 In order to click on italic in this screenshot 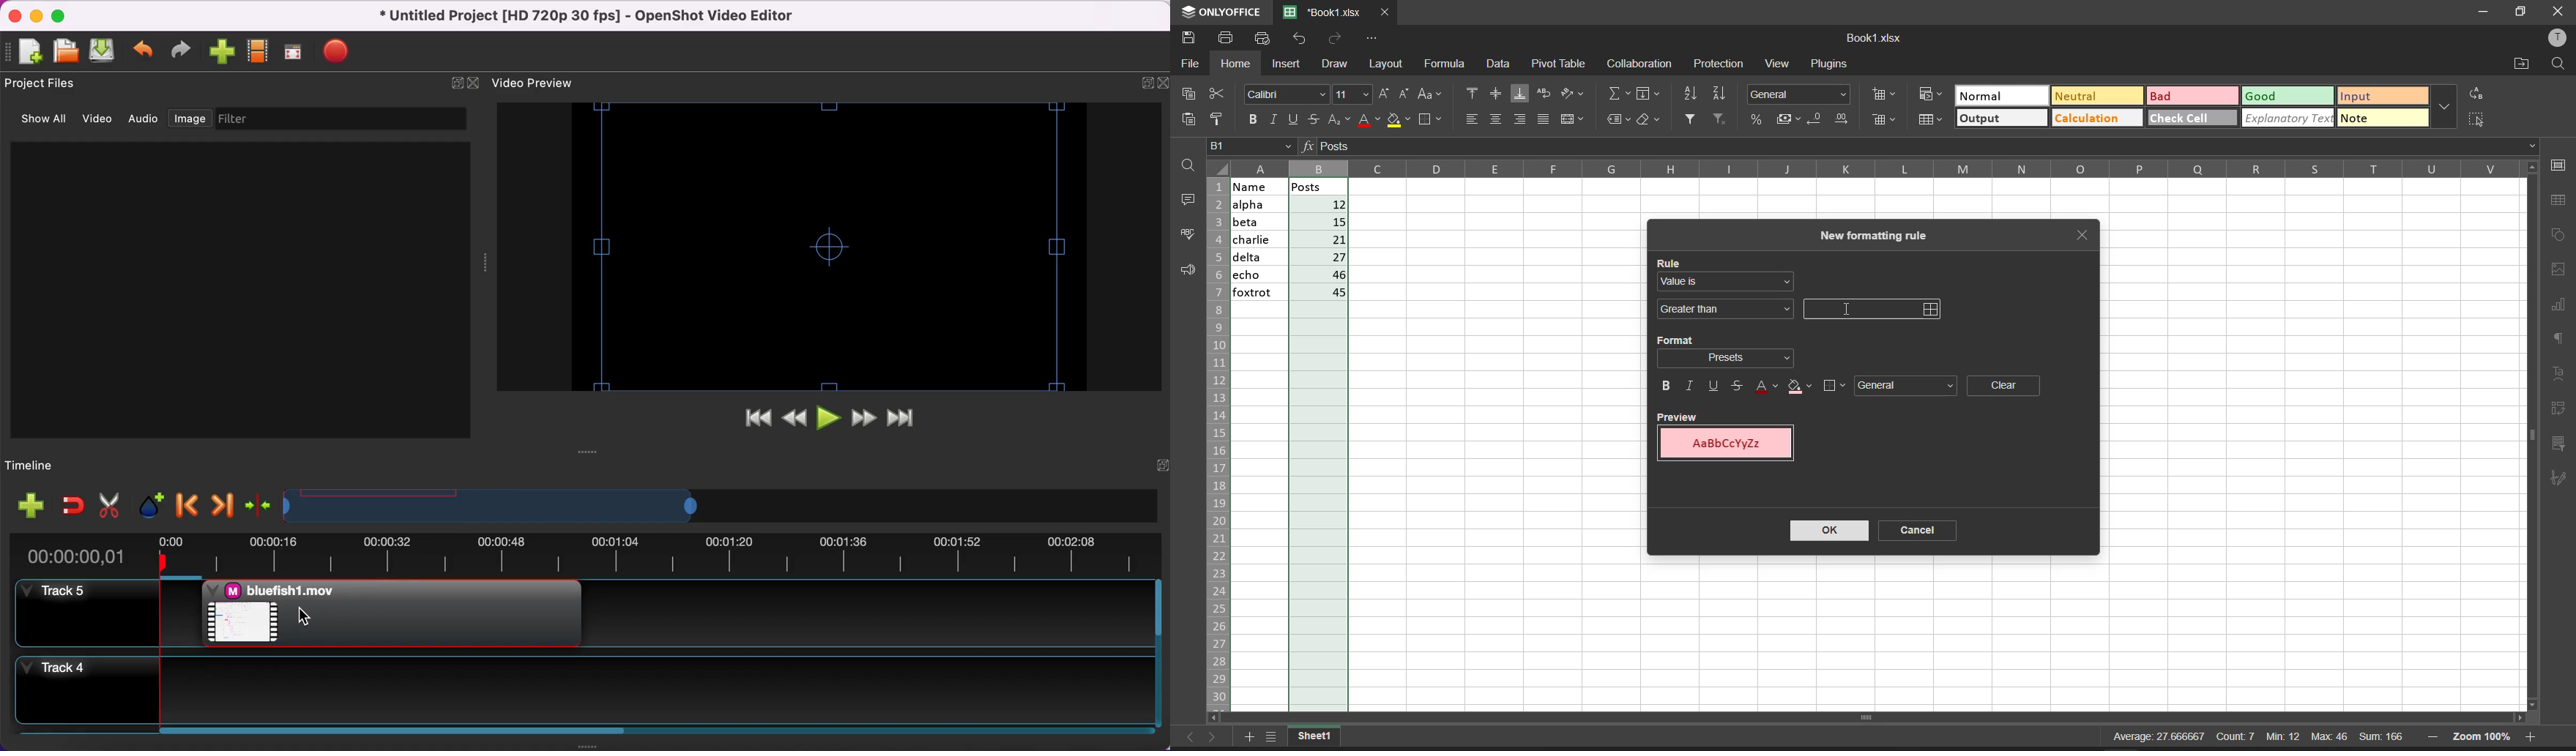, I will do `click(1689, 385)`.